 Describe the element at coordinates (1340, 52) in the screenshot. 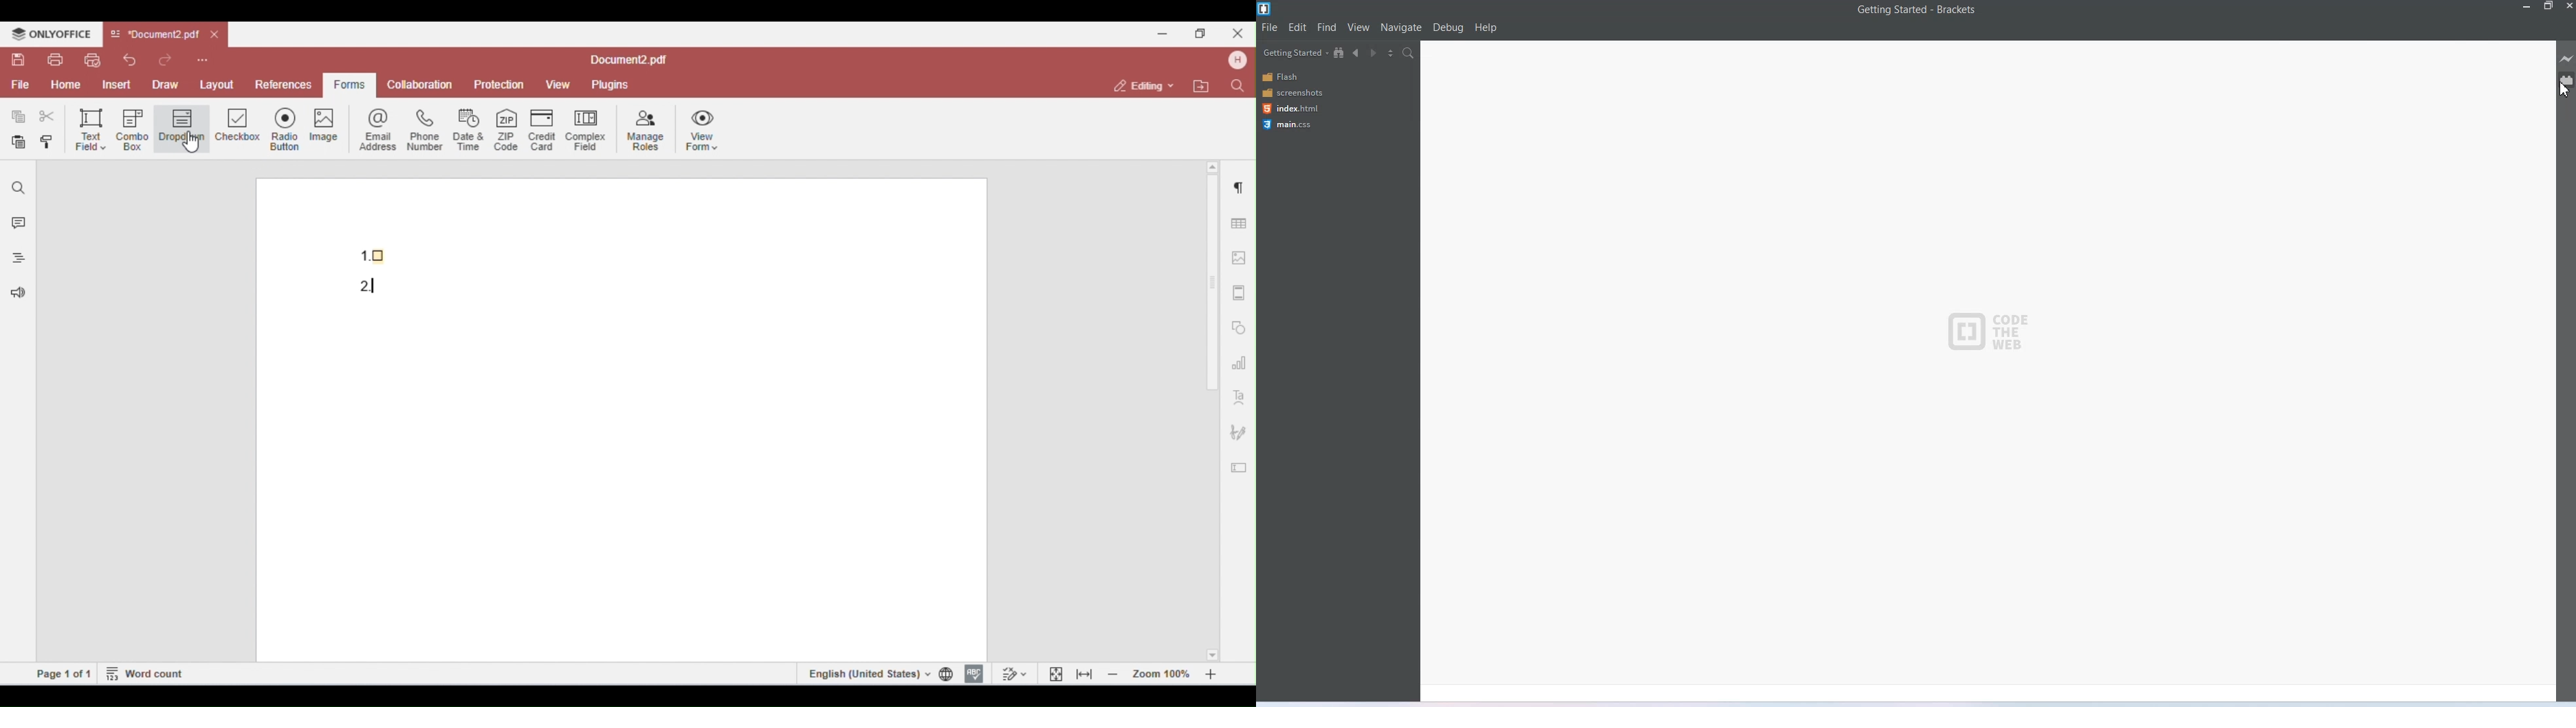

I see `Show in the file tree` at that location.